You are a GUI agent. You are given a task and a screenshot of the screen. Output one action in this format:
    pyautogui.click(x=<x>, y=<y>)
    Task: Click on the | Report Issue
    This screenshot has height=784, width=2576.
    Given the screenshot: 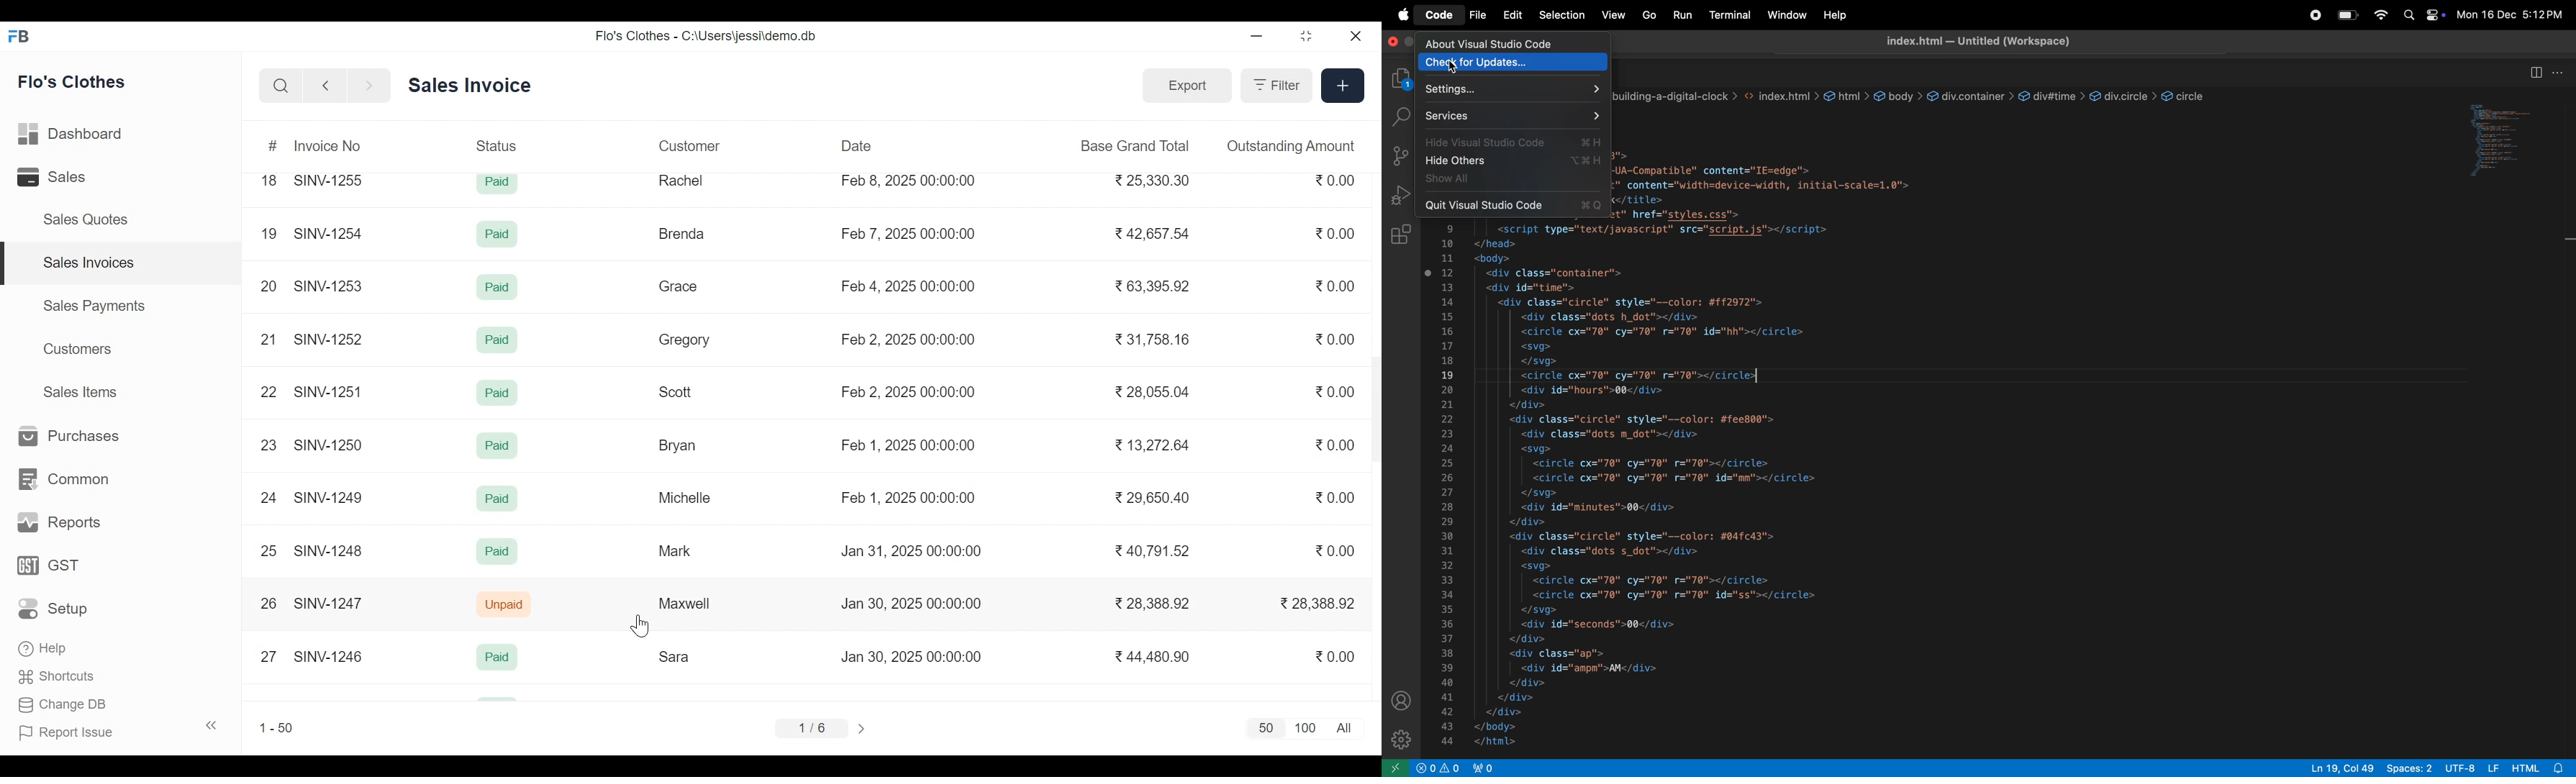 What is the action you would take?
    pyautogui.click(x=119, y=730)
    